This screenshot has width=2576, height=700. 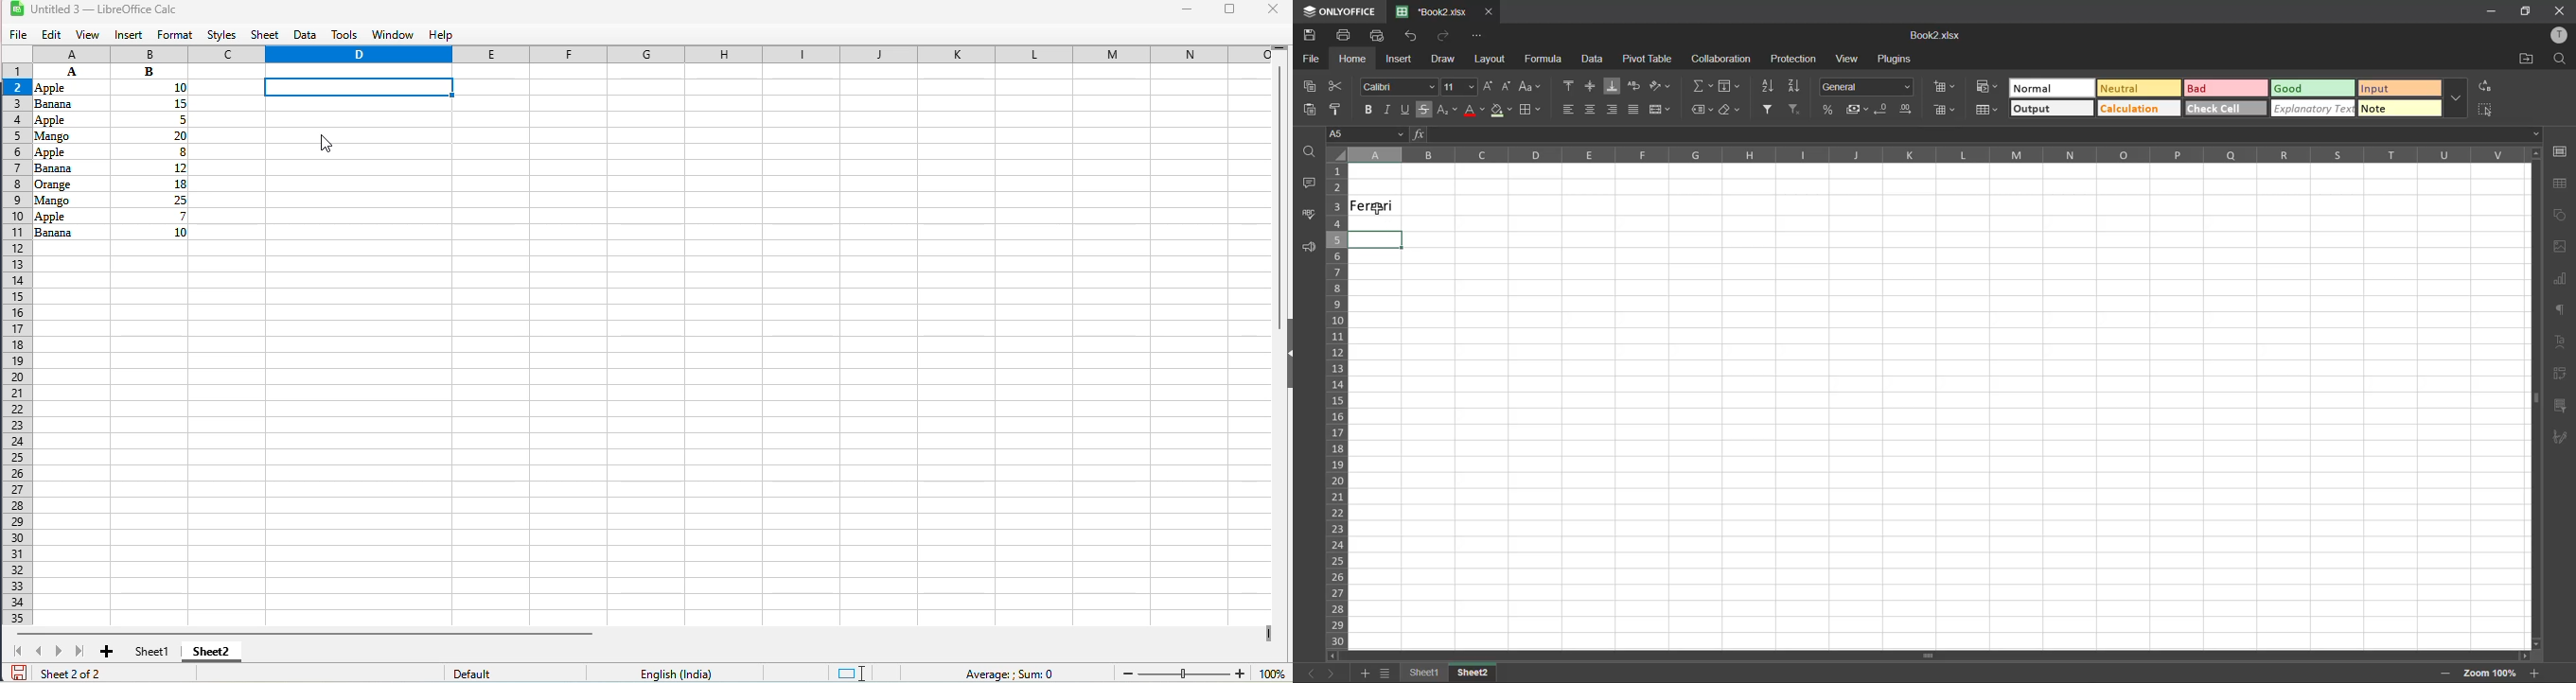 I want to click on select cell, so click(x=2490, y=112).